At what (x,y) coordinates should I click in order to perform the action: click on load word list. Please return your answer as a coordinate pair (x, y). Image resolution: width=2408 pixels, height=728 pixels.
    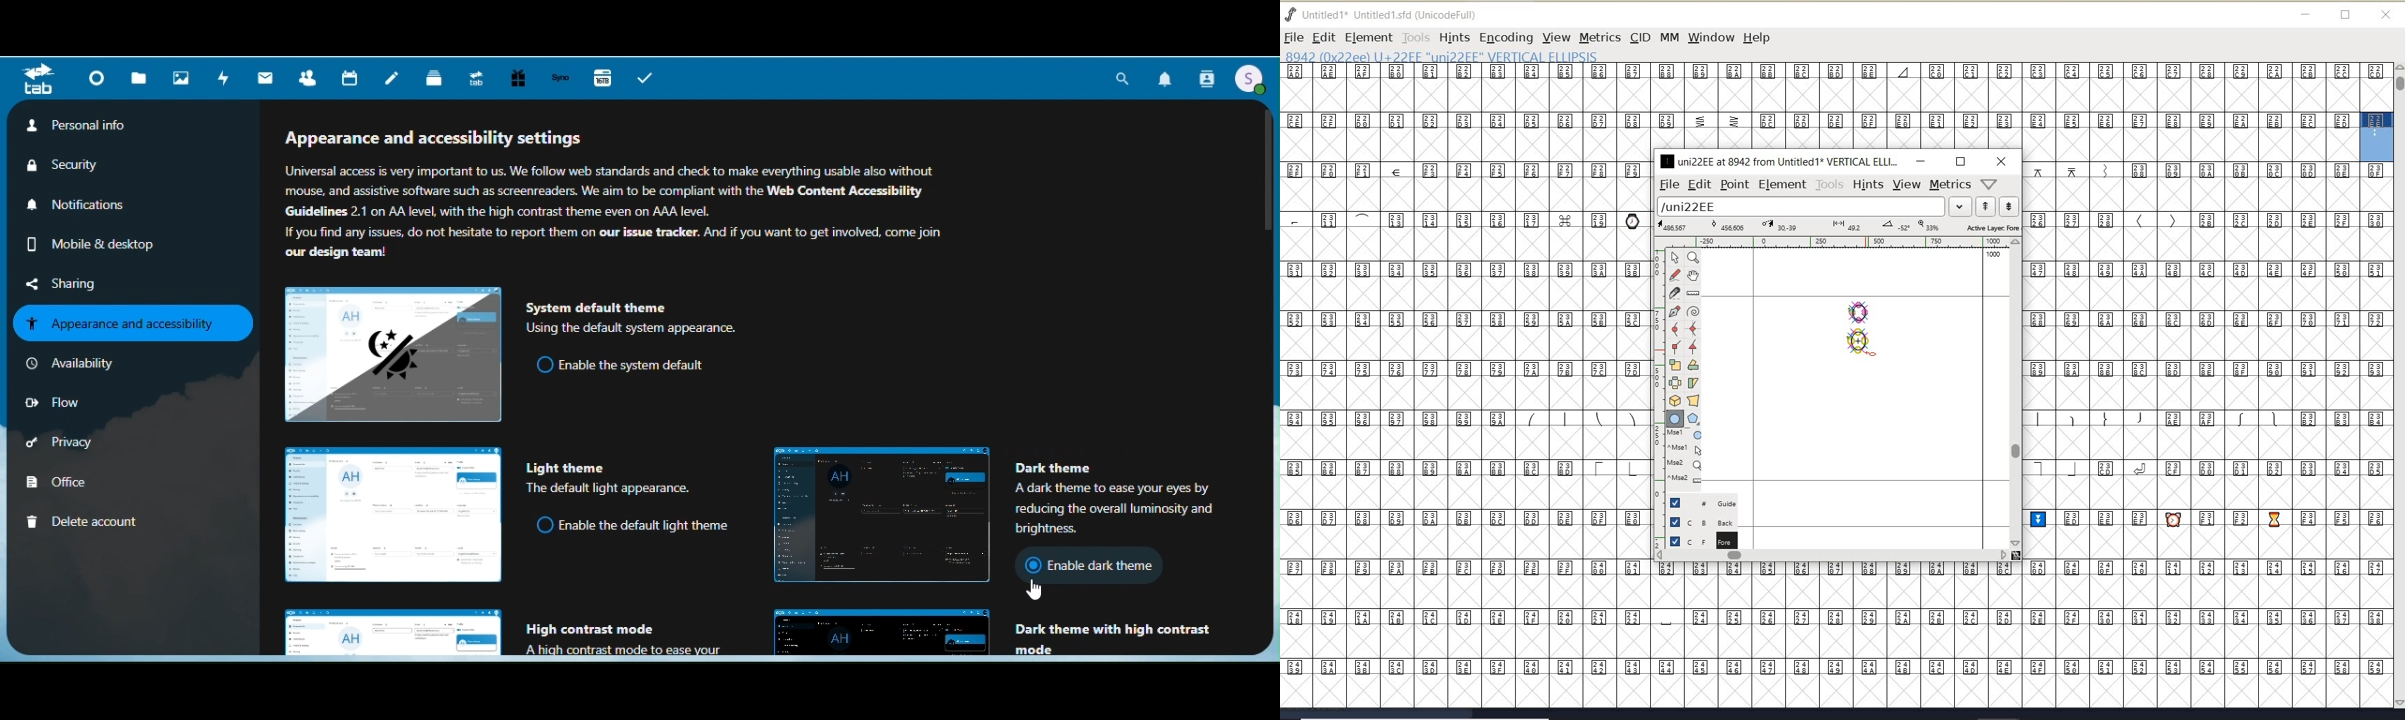
    Looking at the image, I should click on (1812, 208).